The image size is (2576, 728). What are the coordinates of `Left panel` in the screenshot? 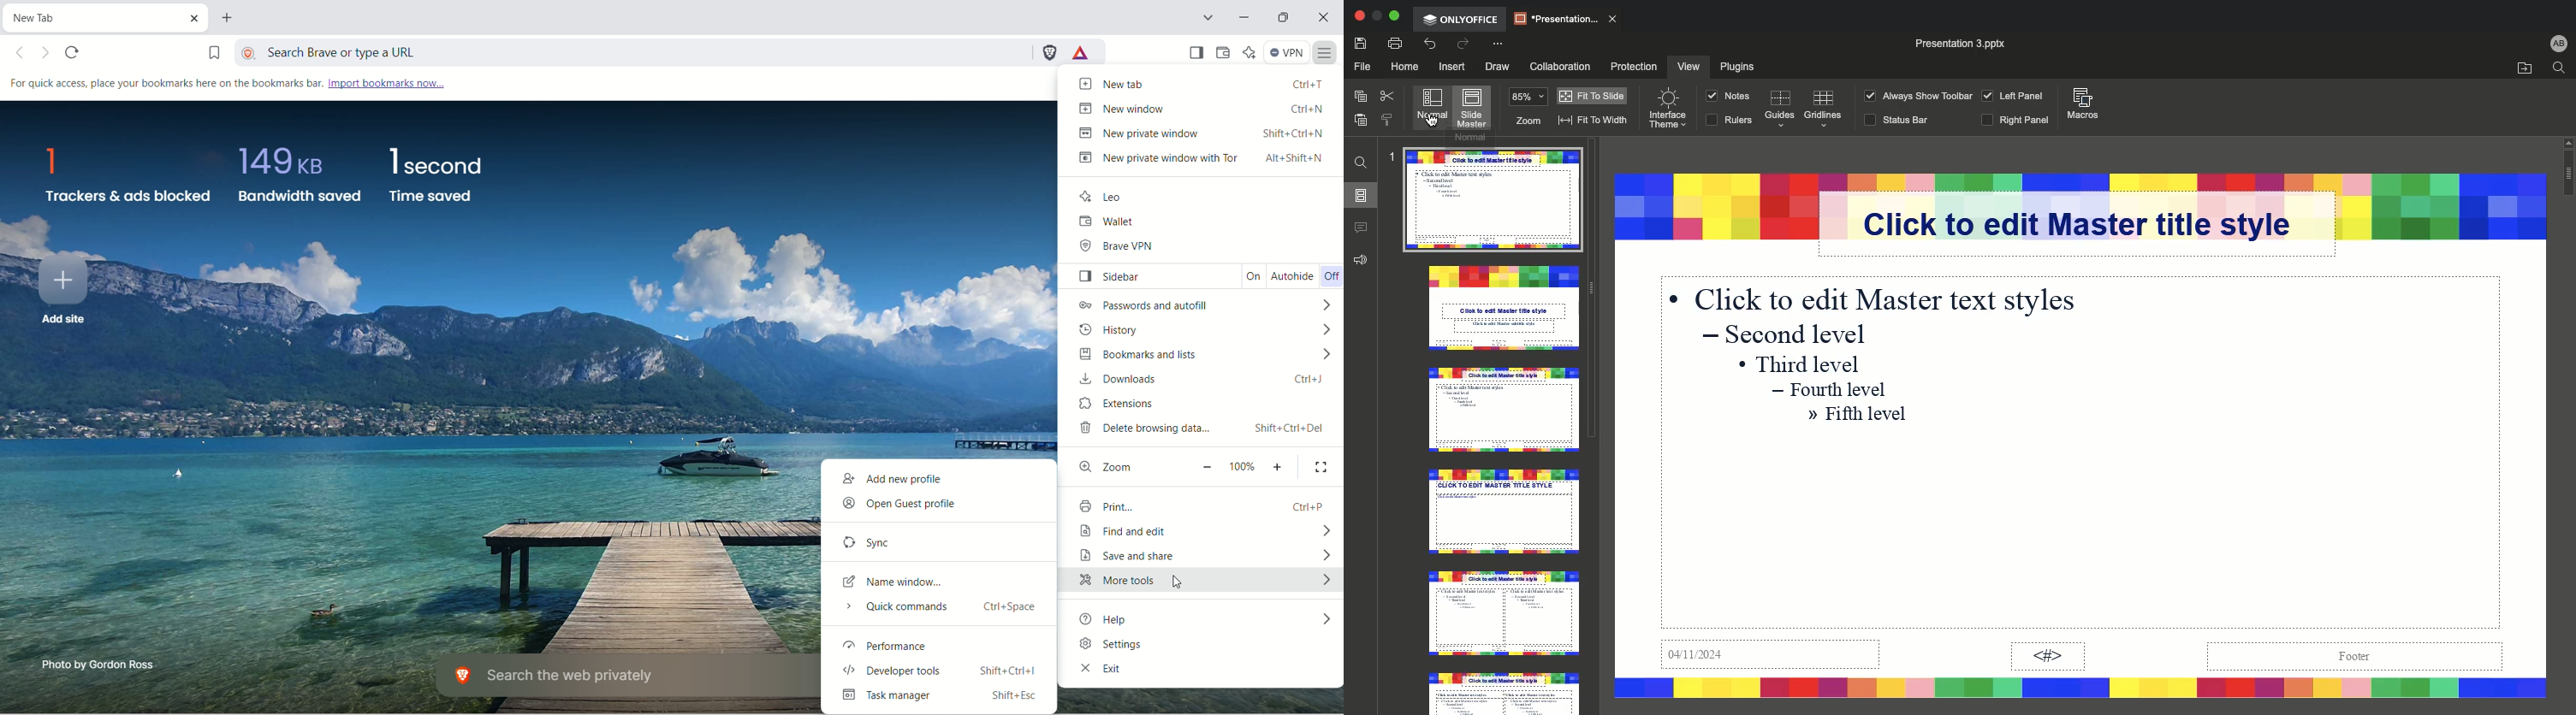 It's located at (2009, 96).